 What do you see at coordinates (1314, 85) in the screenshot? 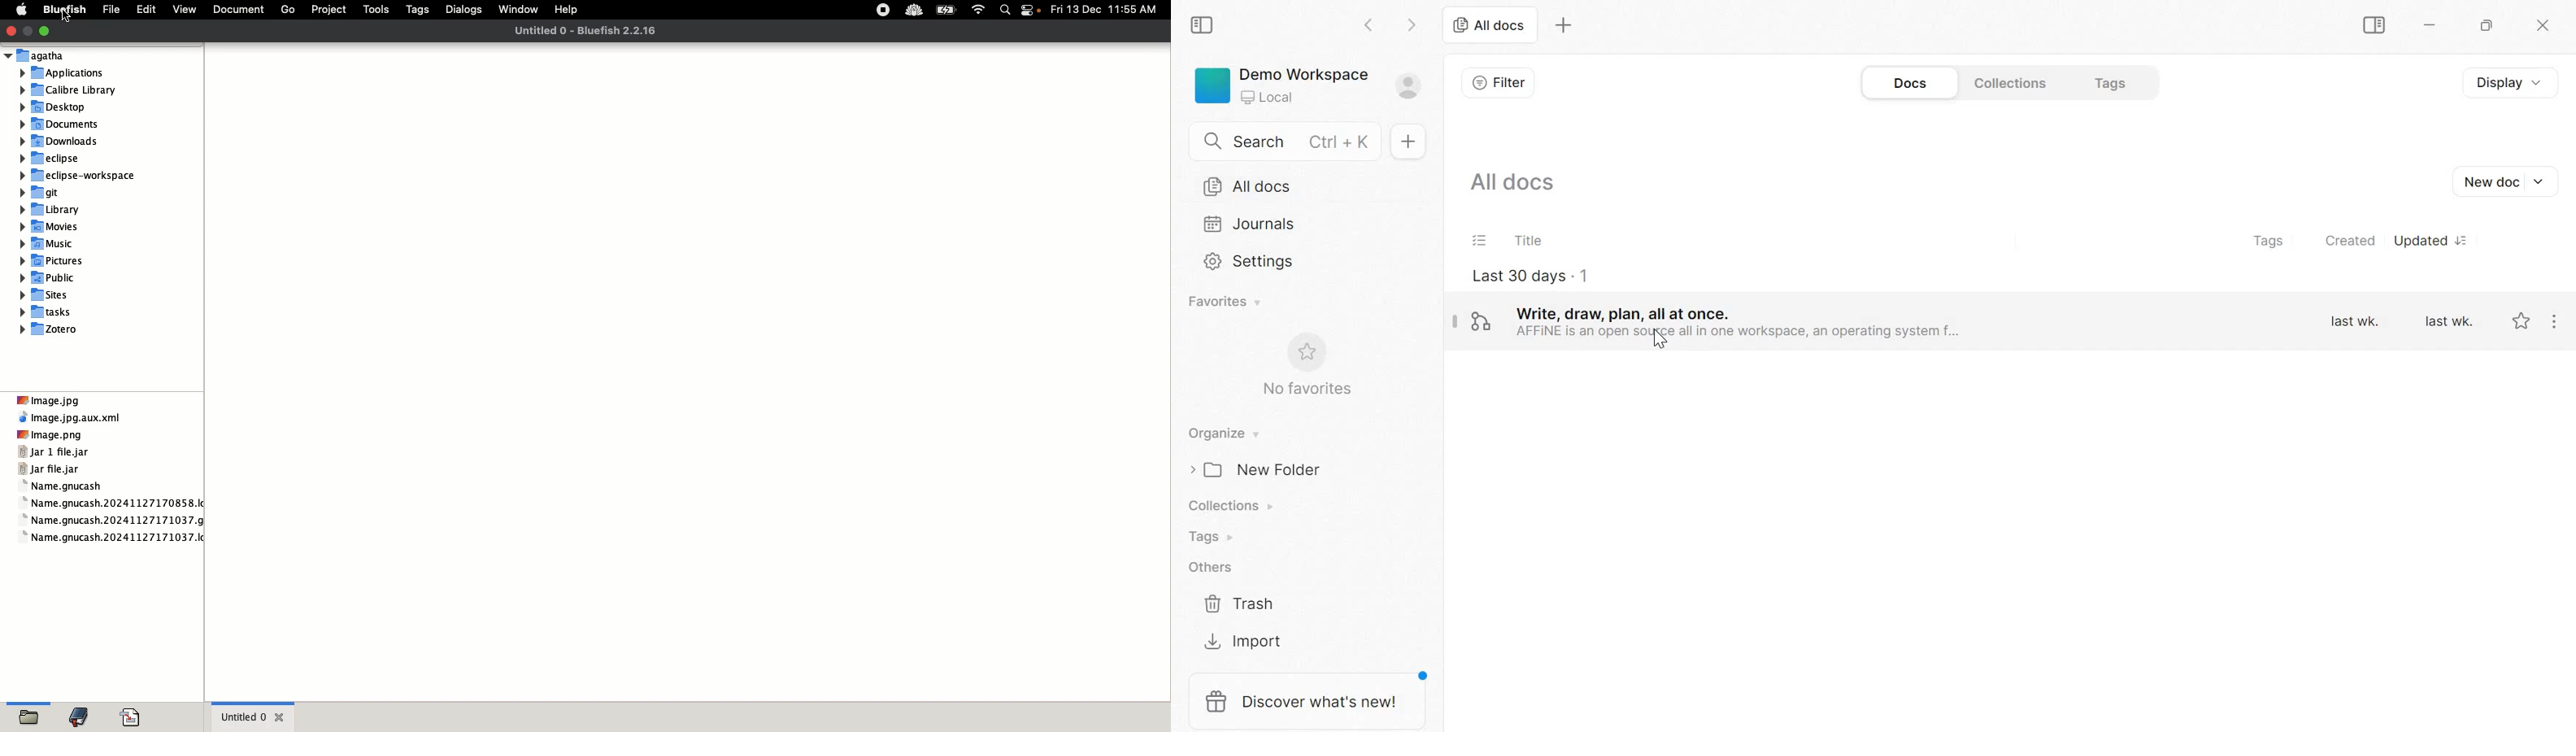
I see `Demo Workspace` at bounding box center [1314, 85].